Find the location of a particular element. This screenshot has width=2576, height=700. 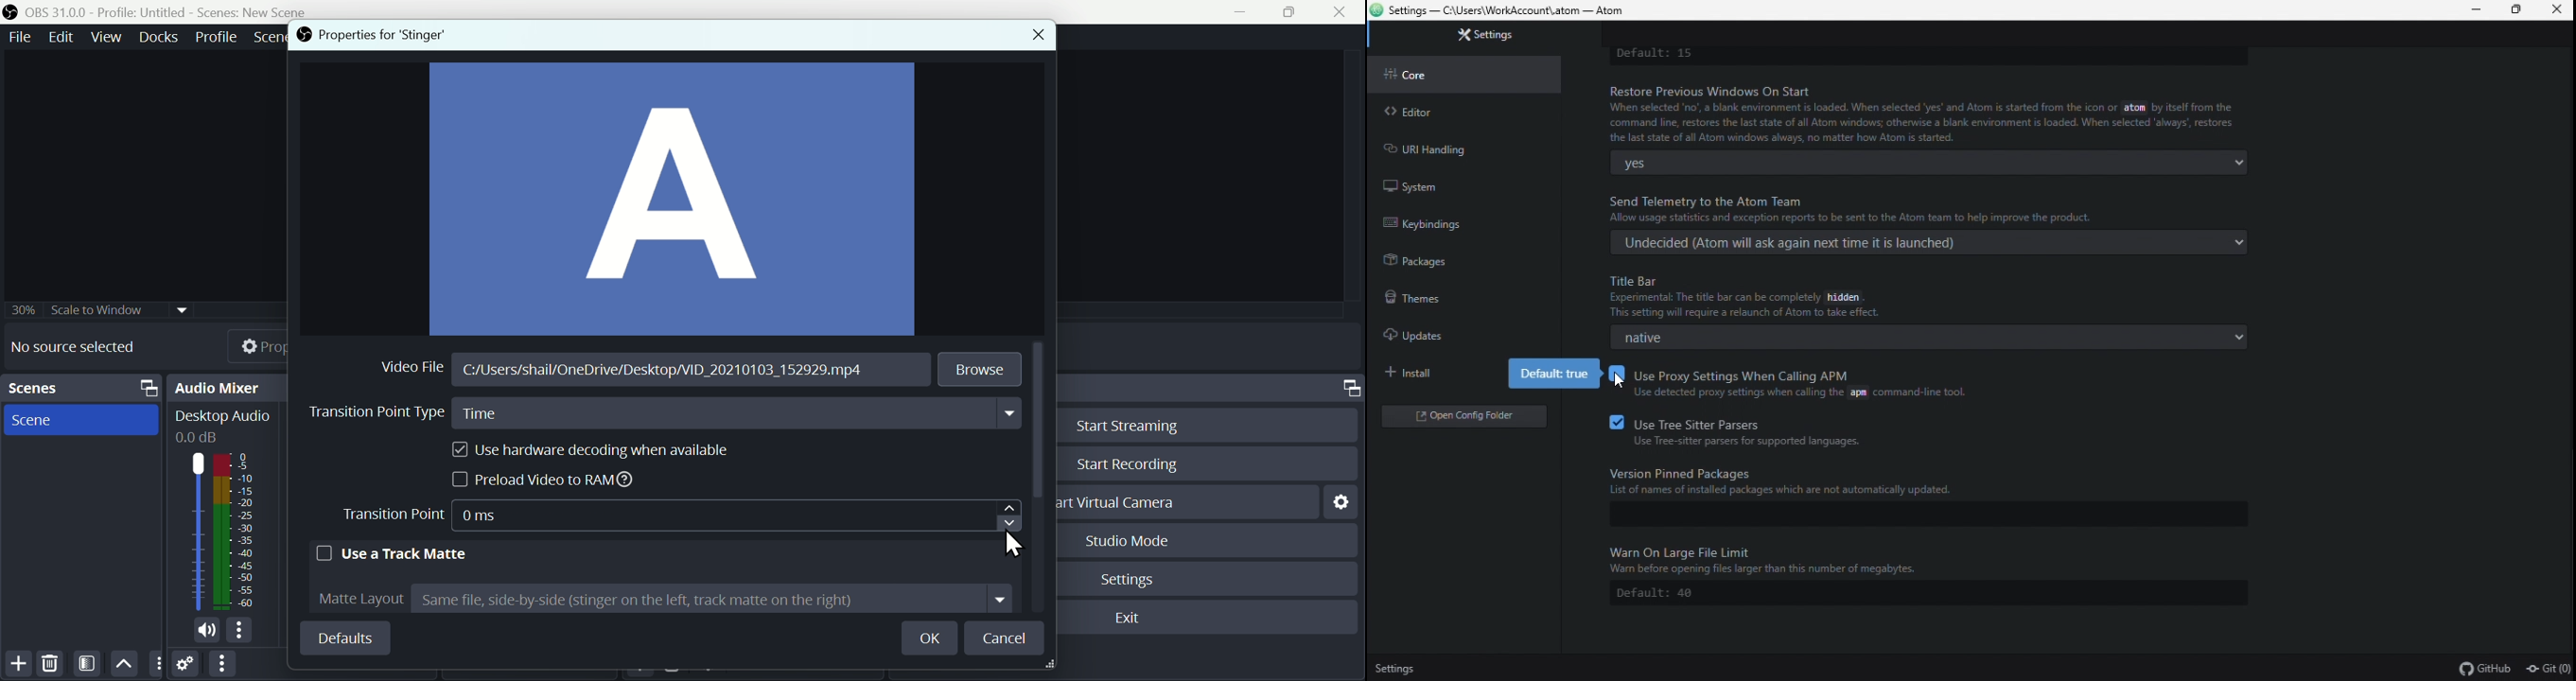

Up is located at coordinates (124, 663).